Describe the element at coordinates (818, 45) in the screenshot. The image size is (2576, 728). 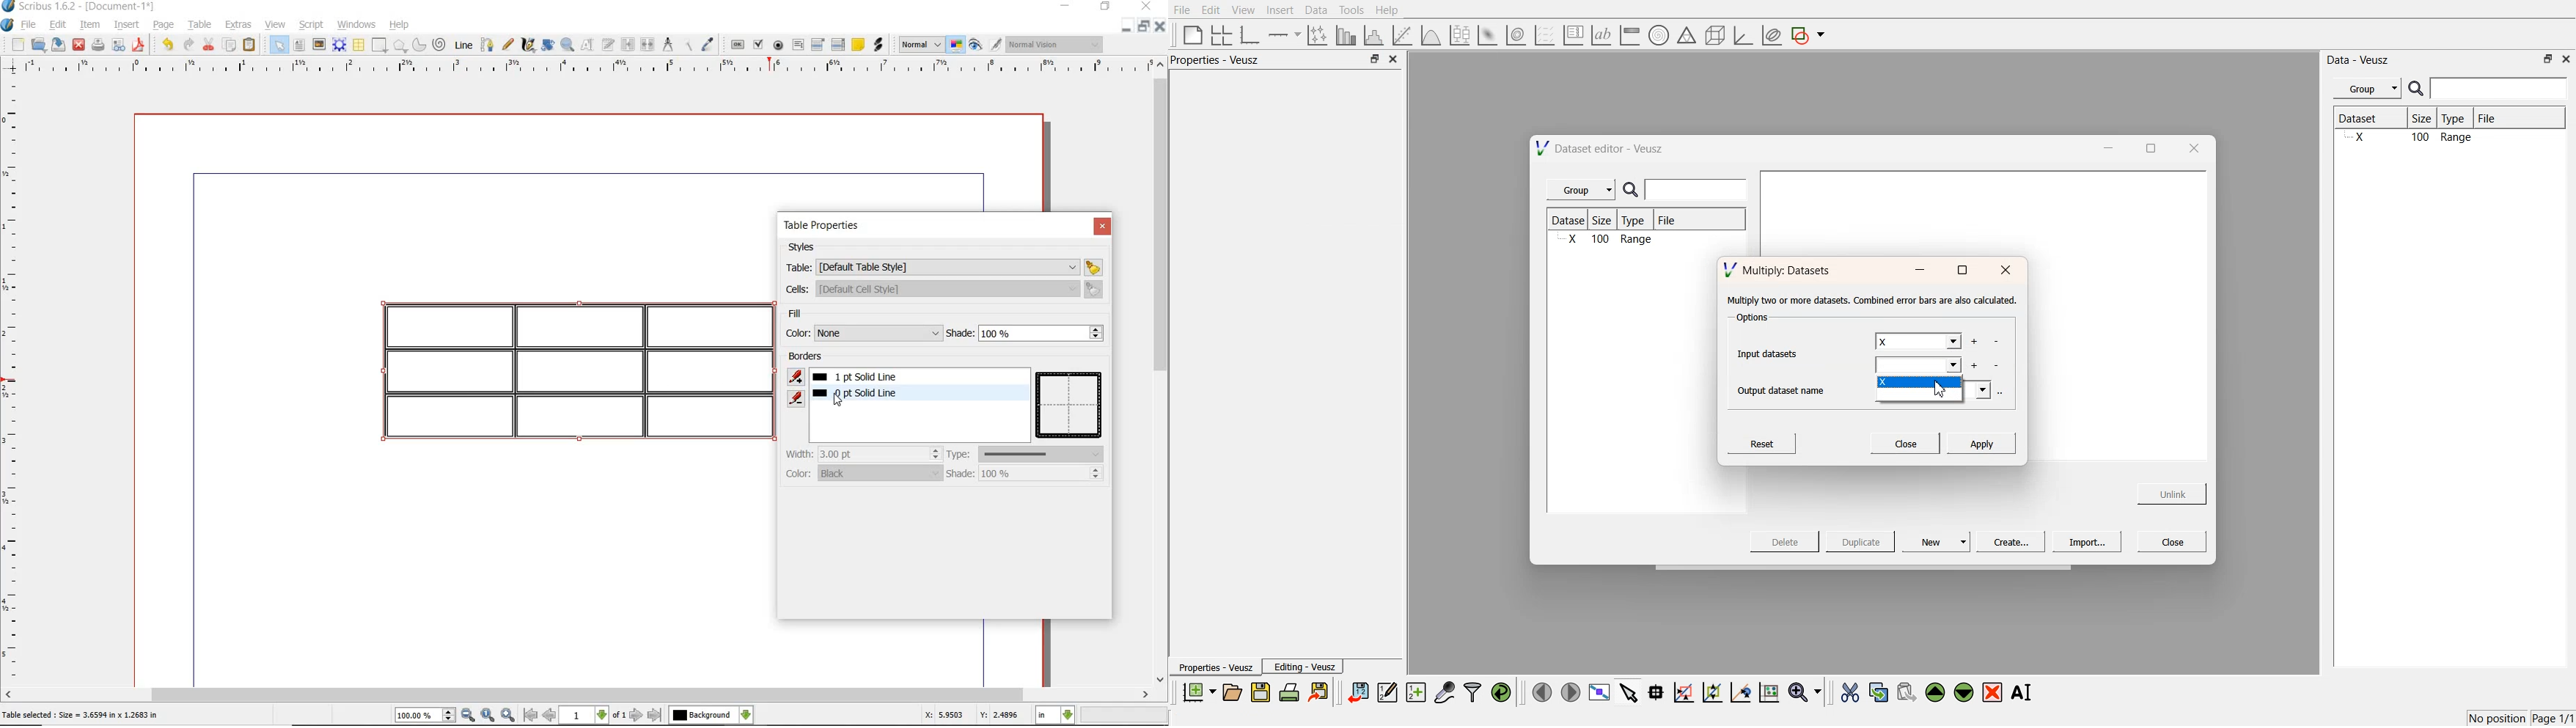
I see `pdf combo box` at that location.